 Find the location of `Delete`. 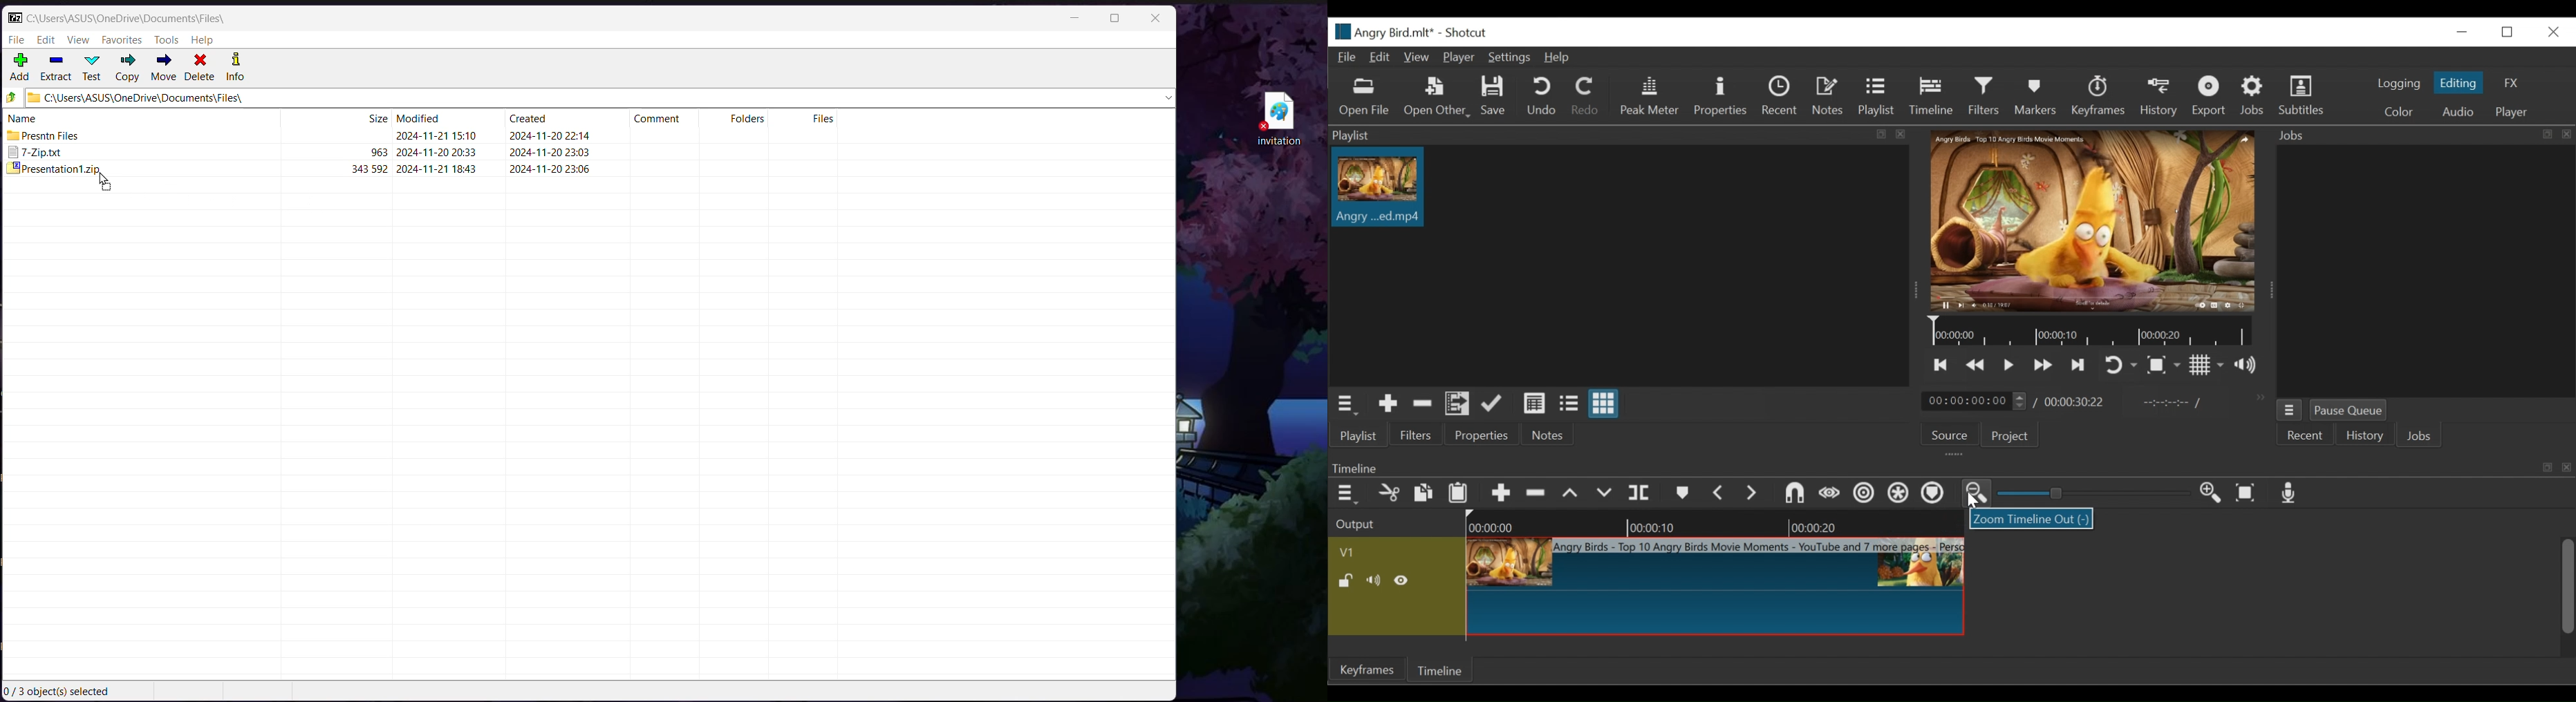

Delete is located at coordinates (201, 68).